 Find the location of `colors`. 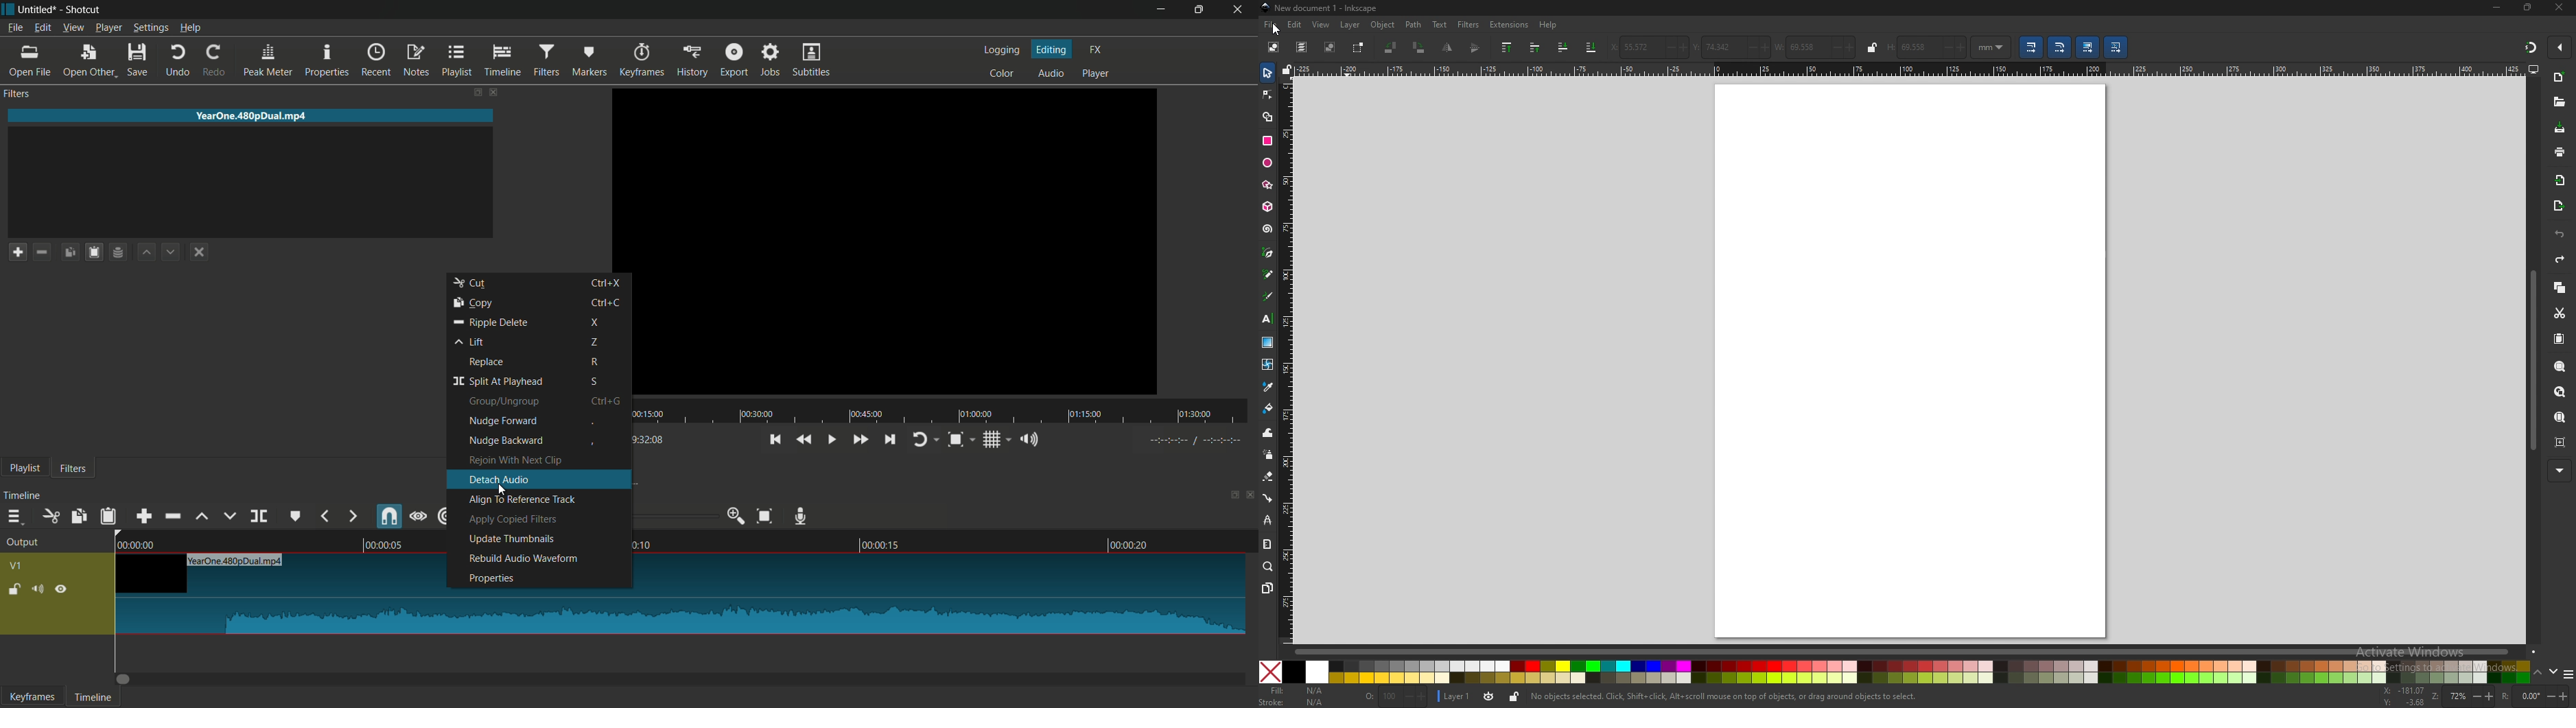

colors is located at coordinates (1908, 672).